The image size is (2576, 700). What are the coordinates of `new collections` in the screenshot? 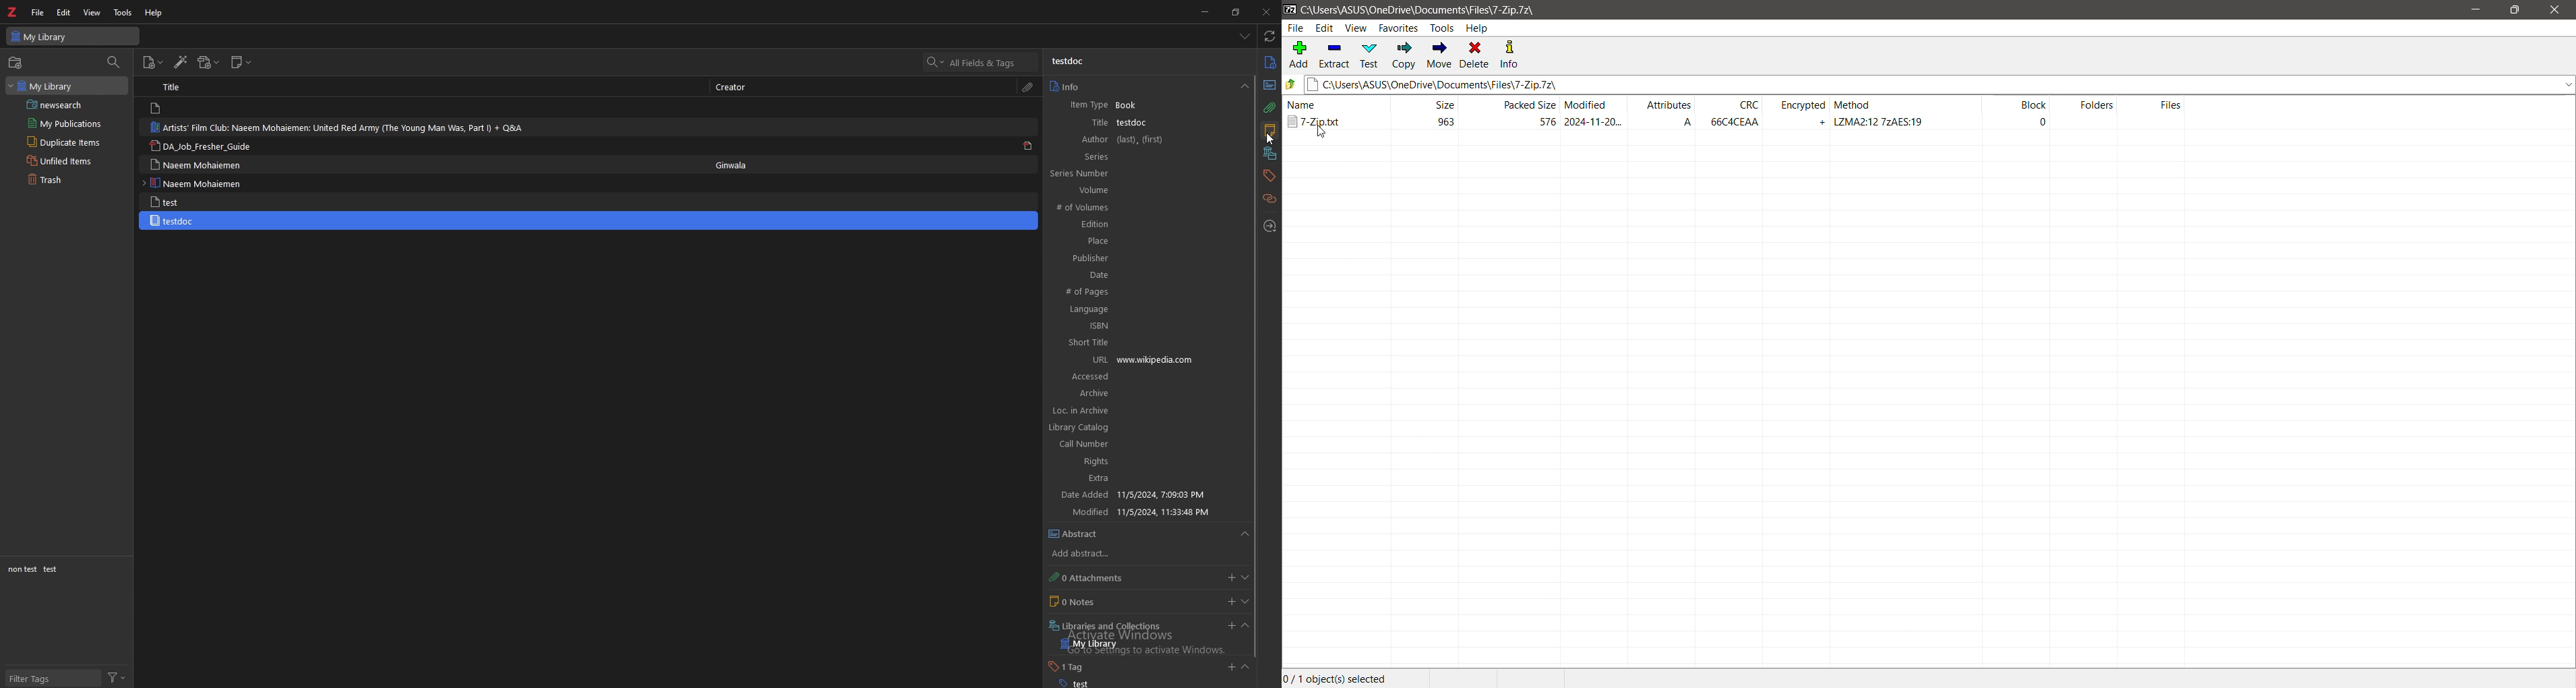 It's located at (17, 62).